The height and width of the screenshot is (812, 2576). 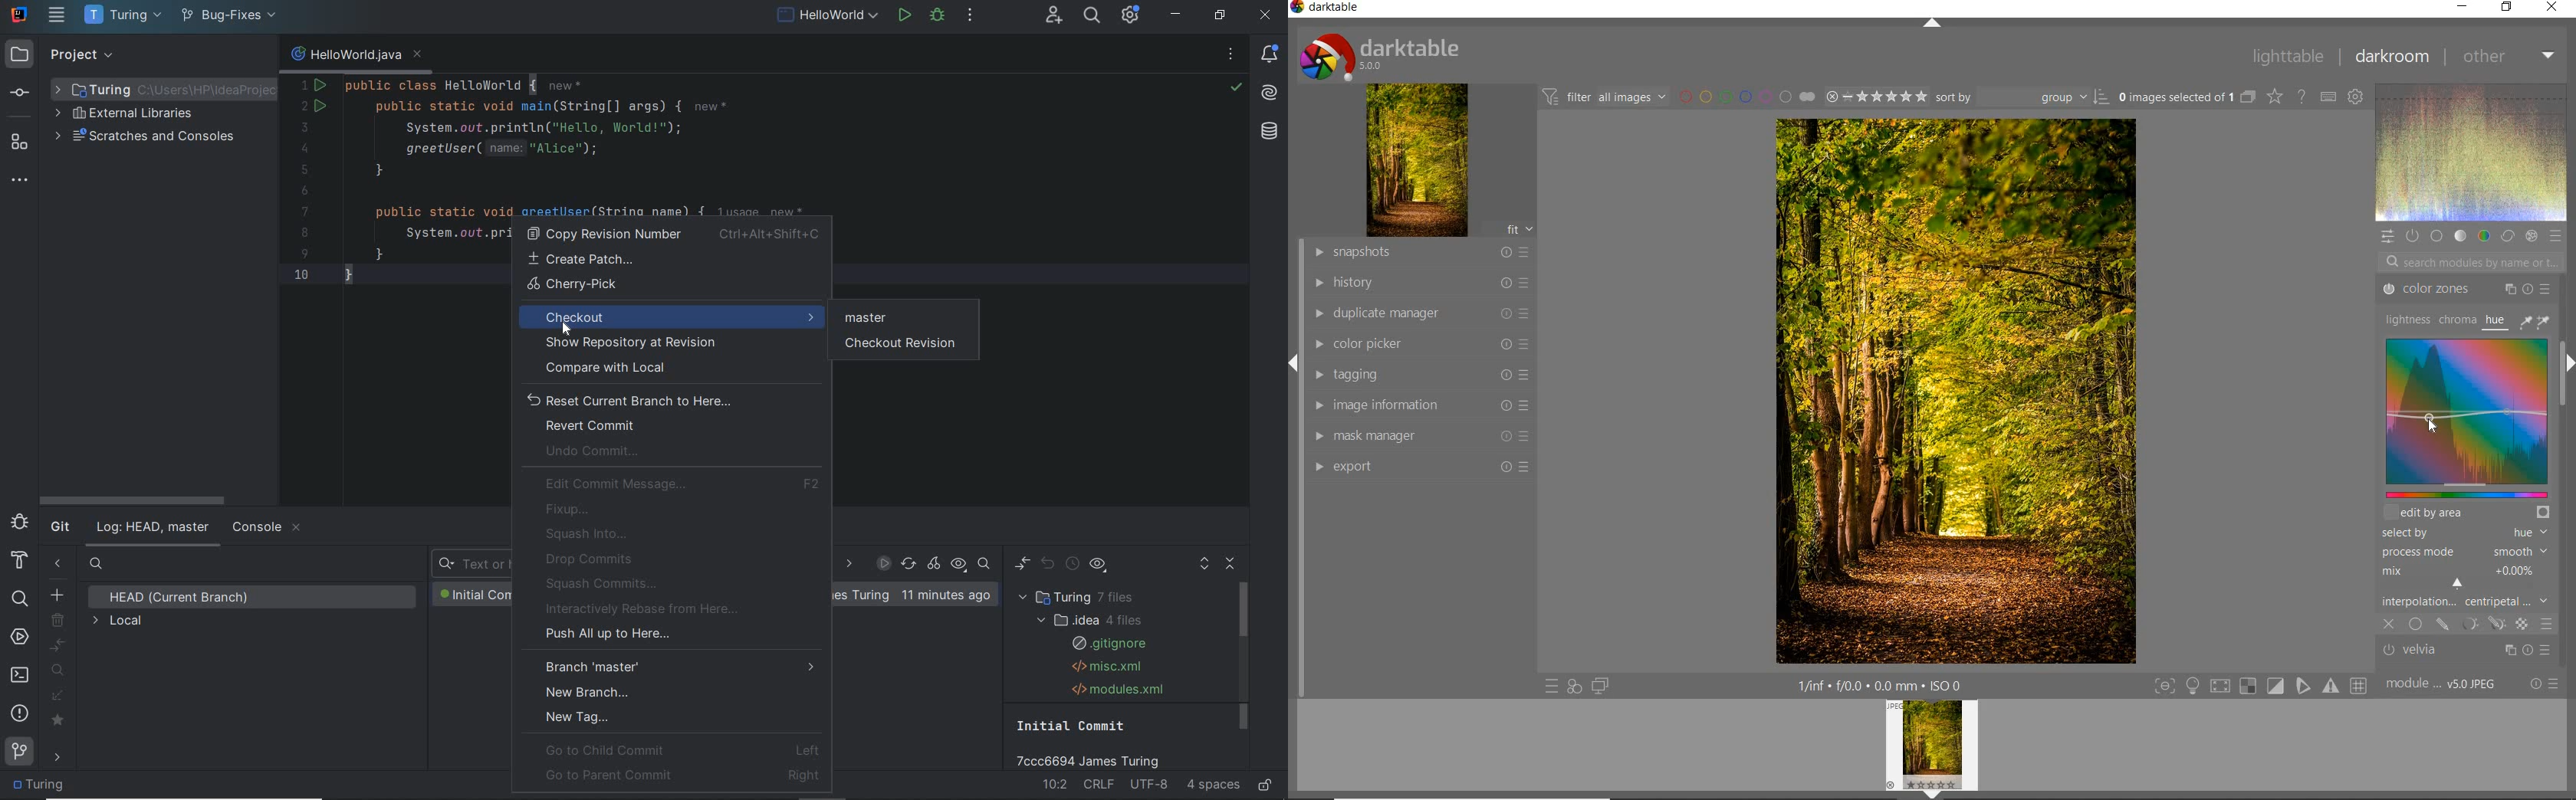 What do you see at coordinates (1081, 598) in the screenshot?
I see `turing 7 files` at bounding box center [1081, 598].